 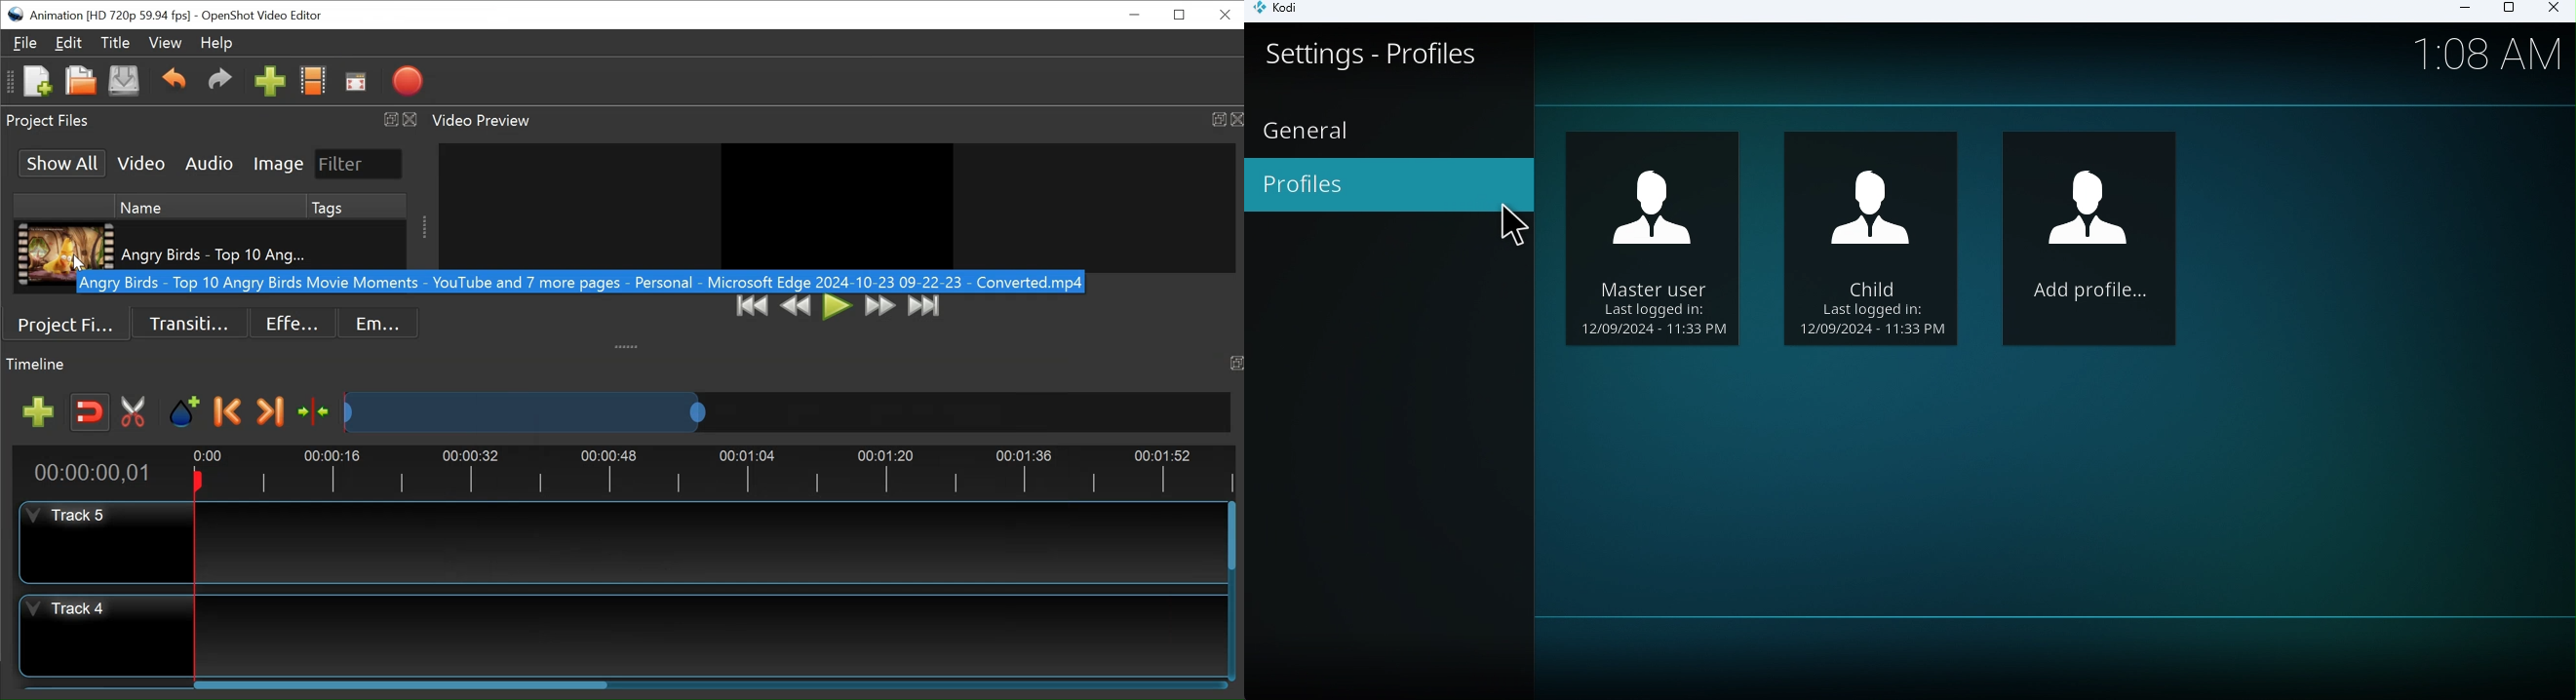 I want to click on Jump to Start, so click(x=754, y=307).